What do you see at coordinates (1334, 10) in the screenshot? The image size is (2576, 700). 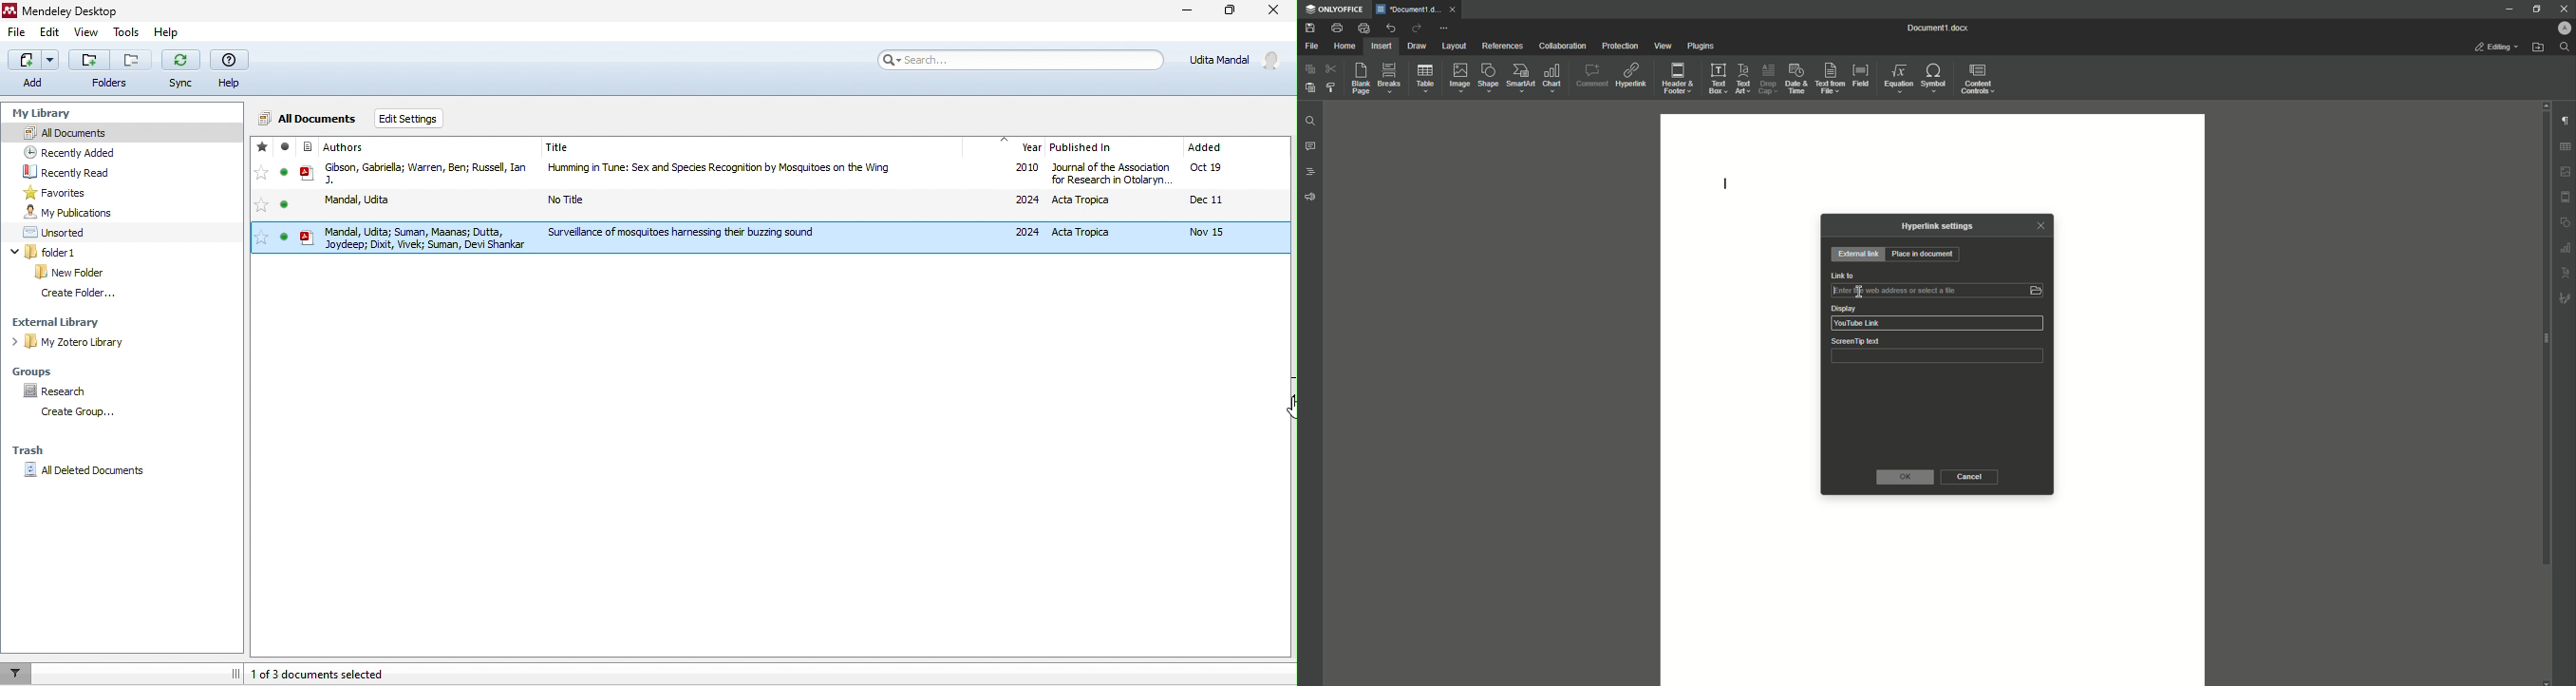 I see `ONLYOFFICE` at bounding box center [1334, 10].